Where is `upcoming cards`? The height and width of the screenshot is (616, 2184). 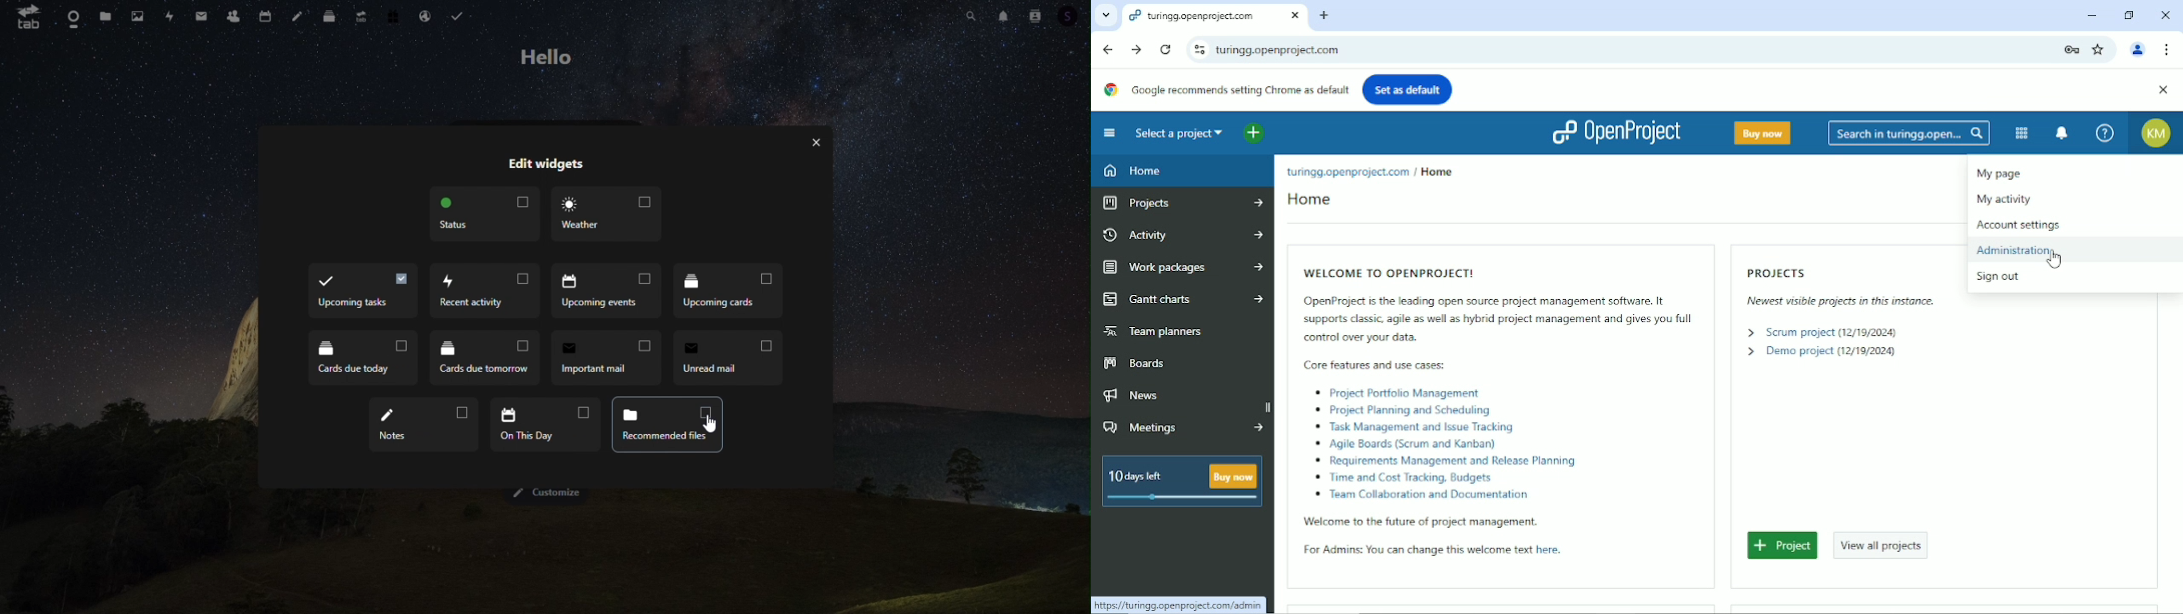 upcoming cards is located at coordinates (609, 293).